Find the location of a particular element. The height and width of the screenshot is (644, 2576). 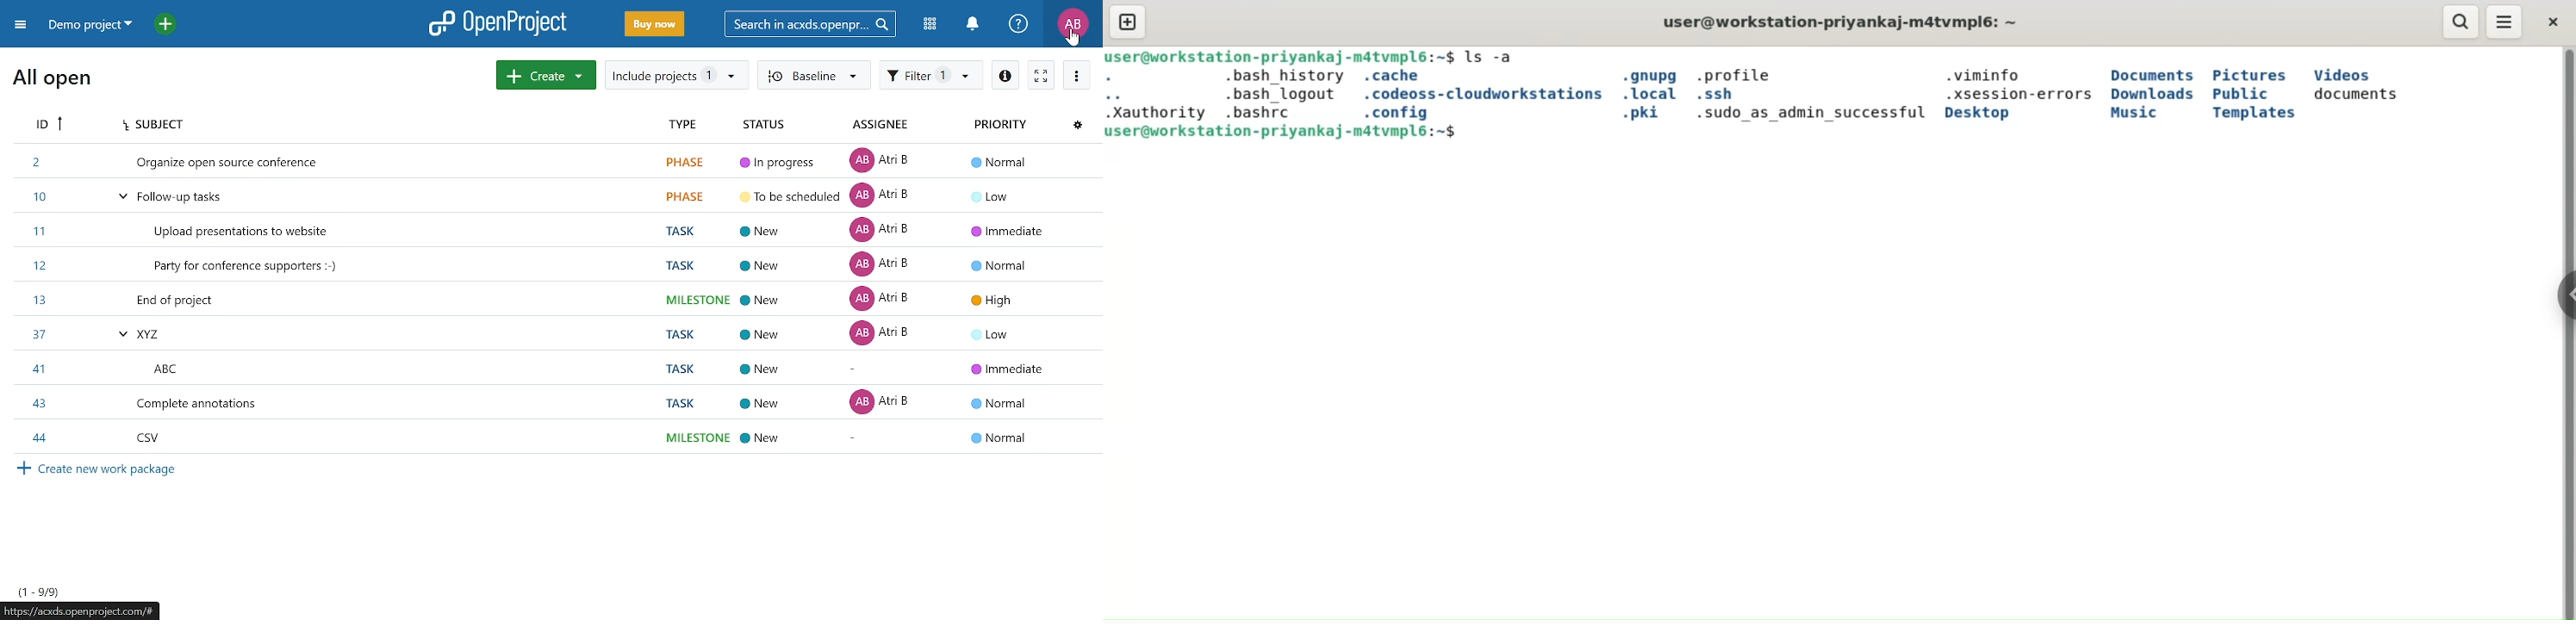

.xsession-errors is located at coordinates (2016, 95).